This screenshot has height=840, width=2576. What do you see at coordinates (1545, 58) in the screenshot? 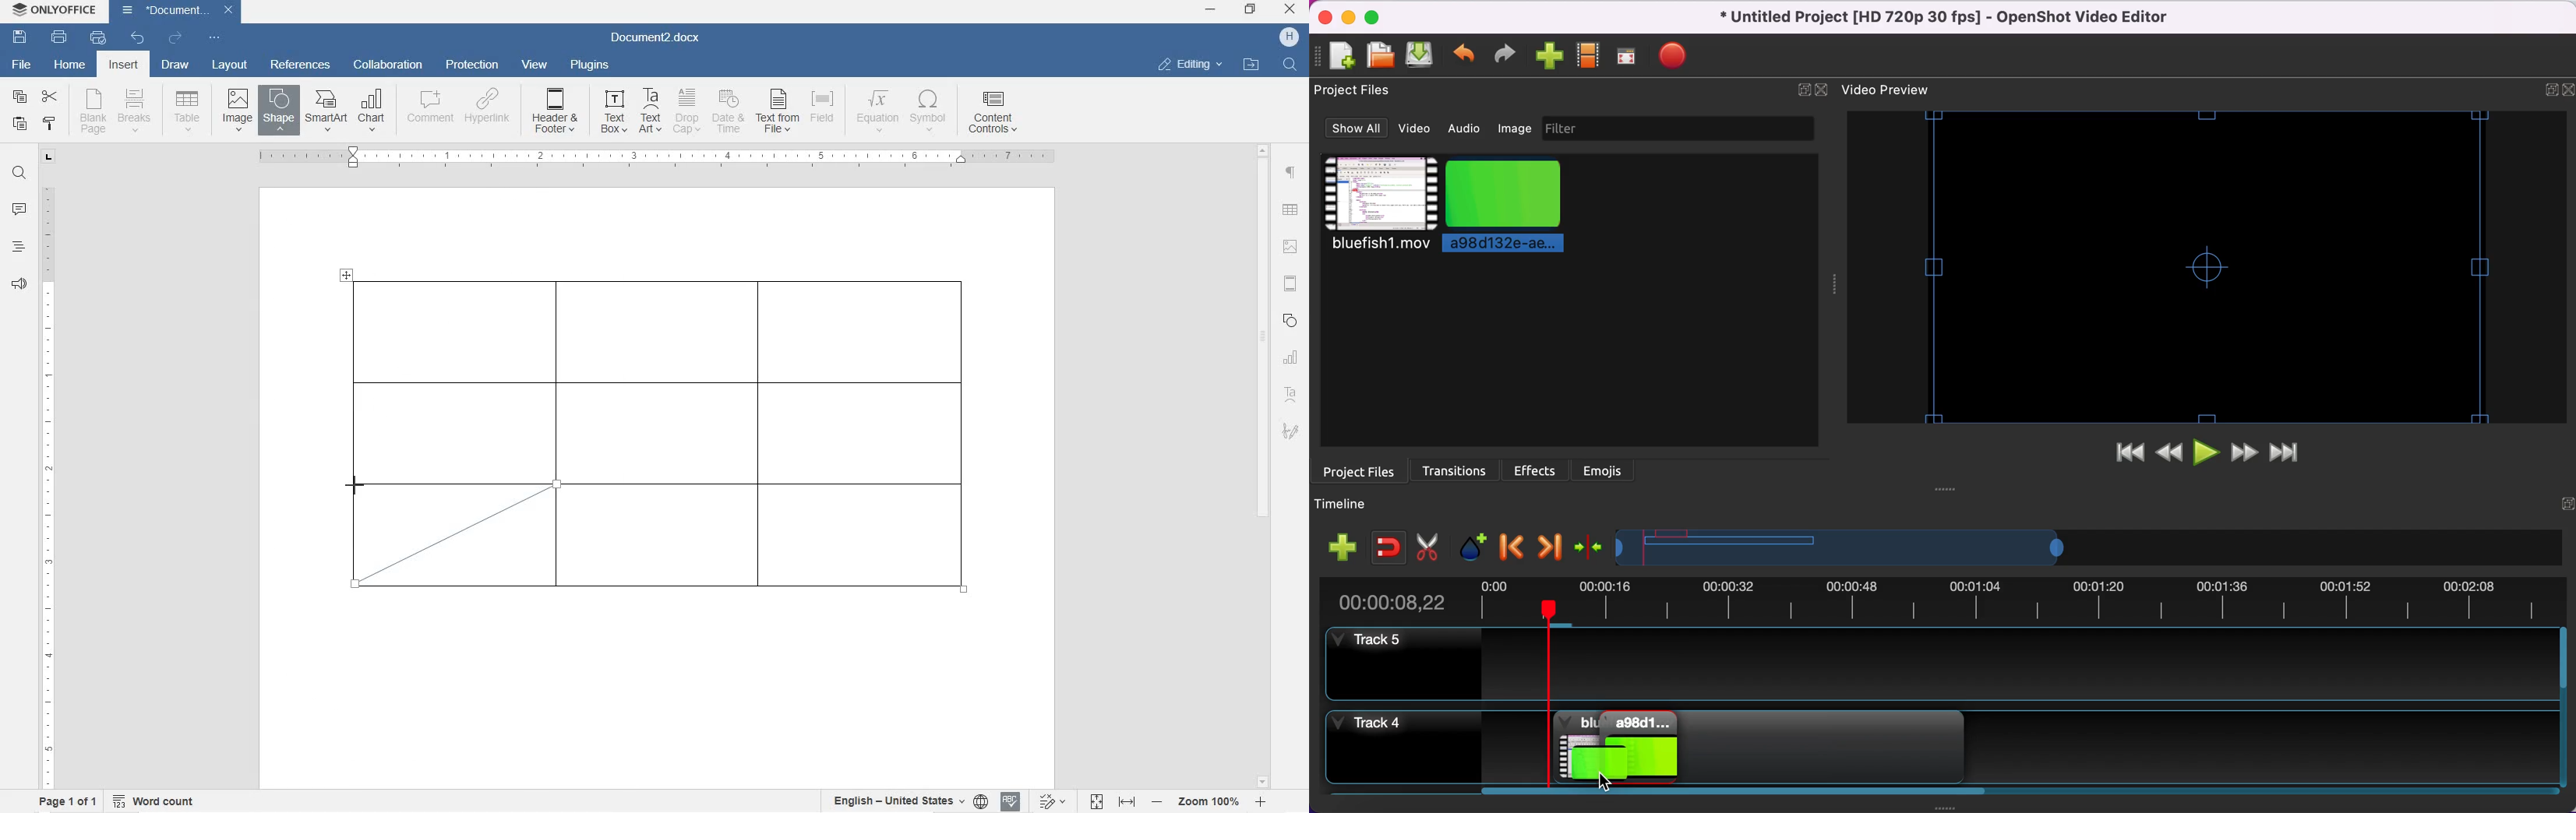
I see `import files` at bounding box center [1545, 58].